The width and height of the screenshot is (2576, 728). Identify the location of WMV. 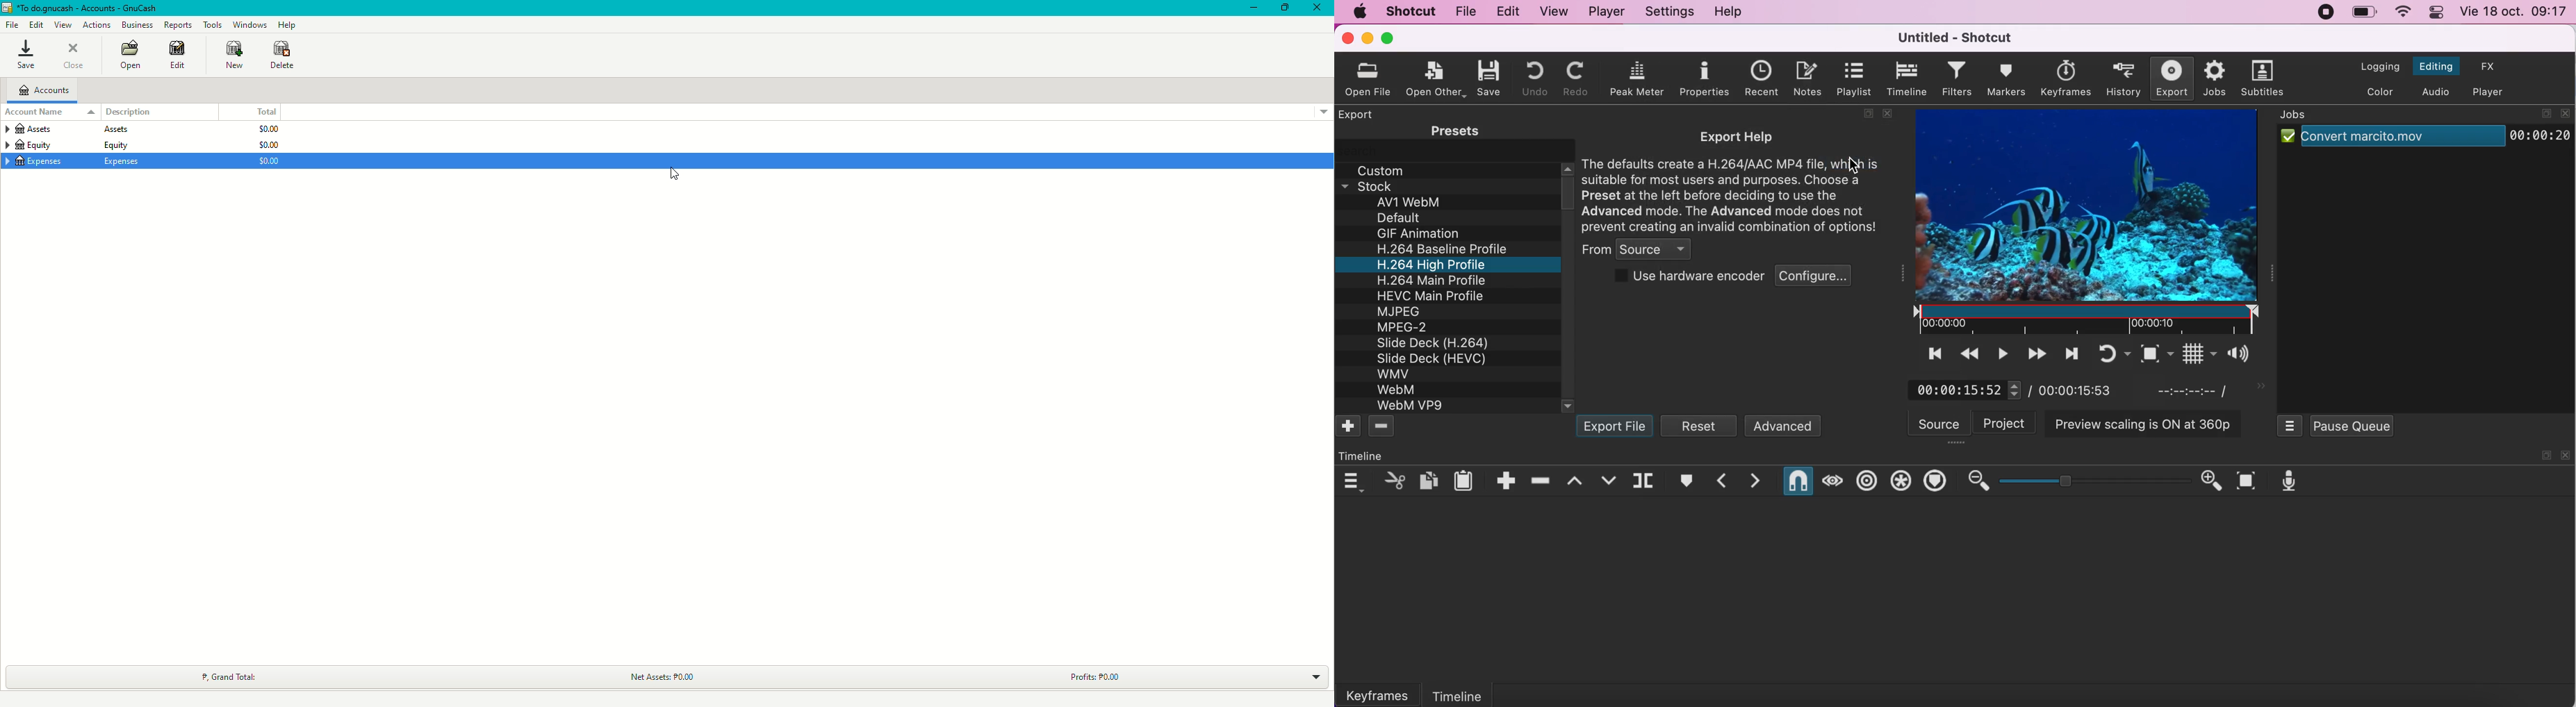
(1392, 374).